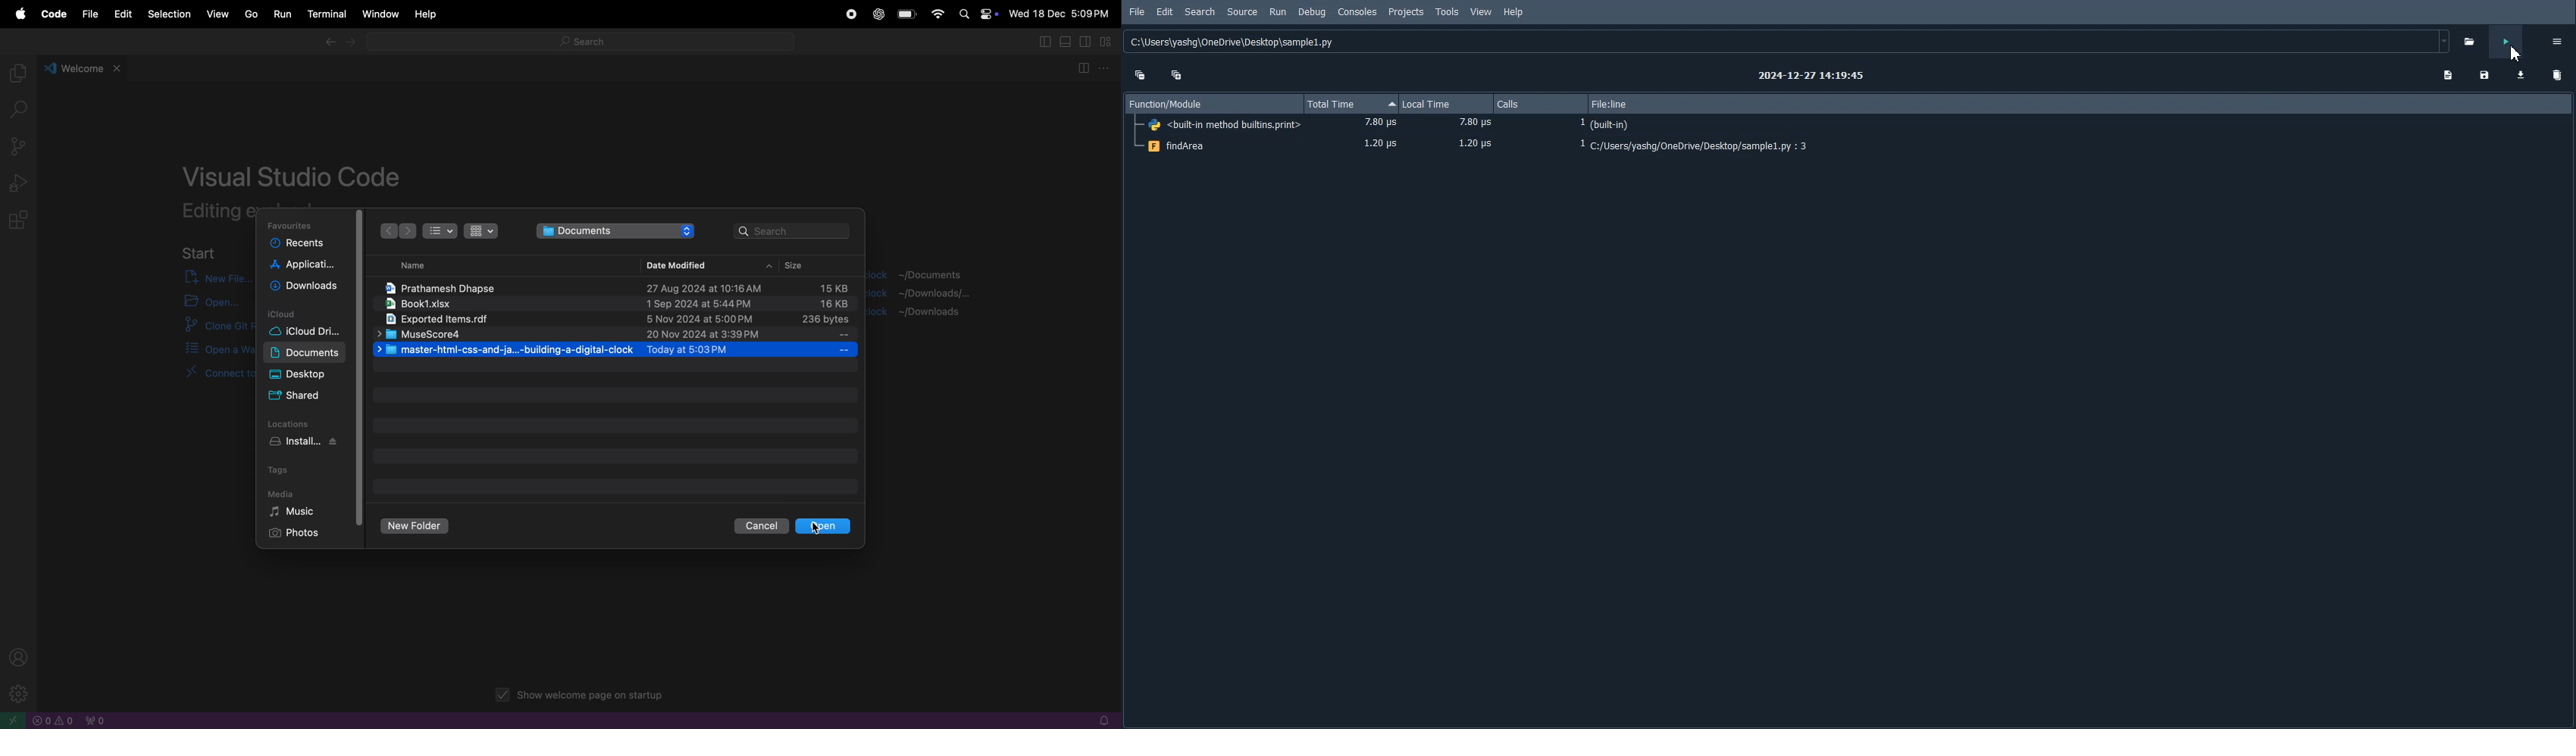 The image size is (2576, 756). Describe the element at coordinates (21, 221) in the screenshot. I see `extensions` at that location.